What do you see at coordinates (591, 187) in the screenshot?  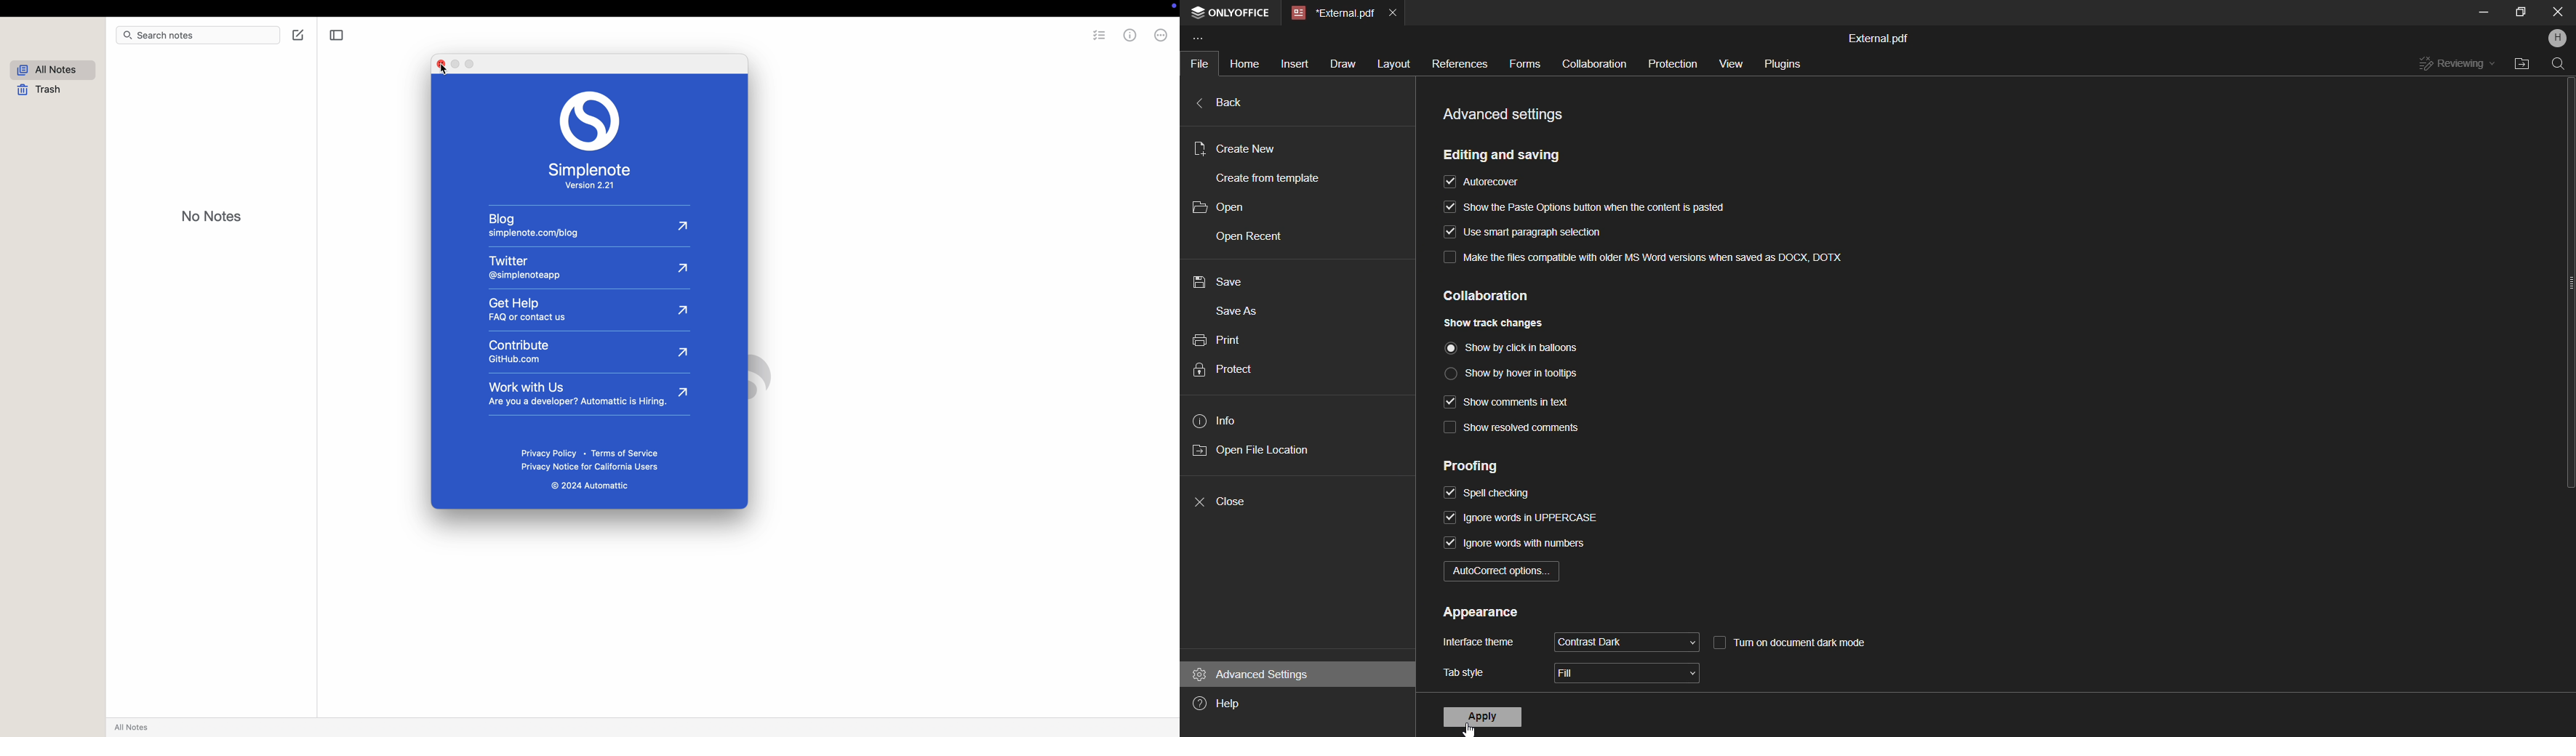 I see `version 2.21` at bounding box center [591, 187].